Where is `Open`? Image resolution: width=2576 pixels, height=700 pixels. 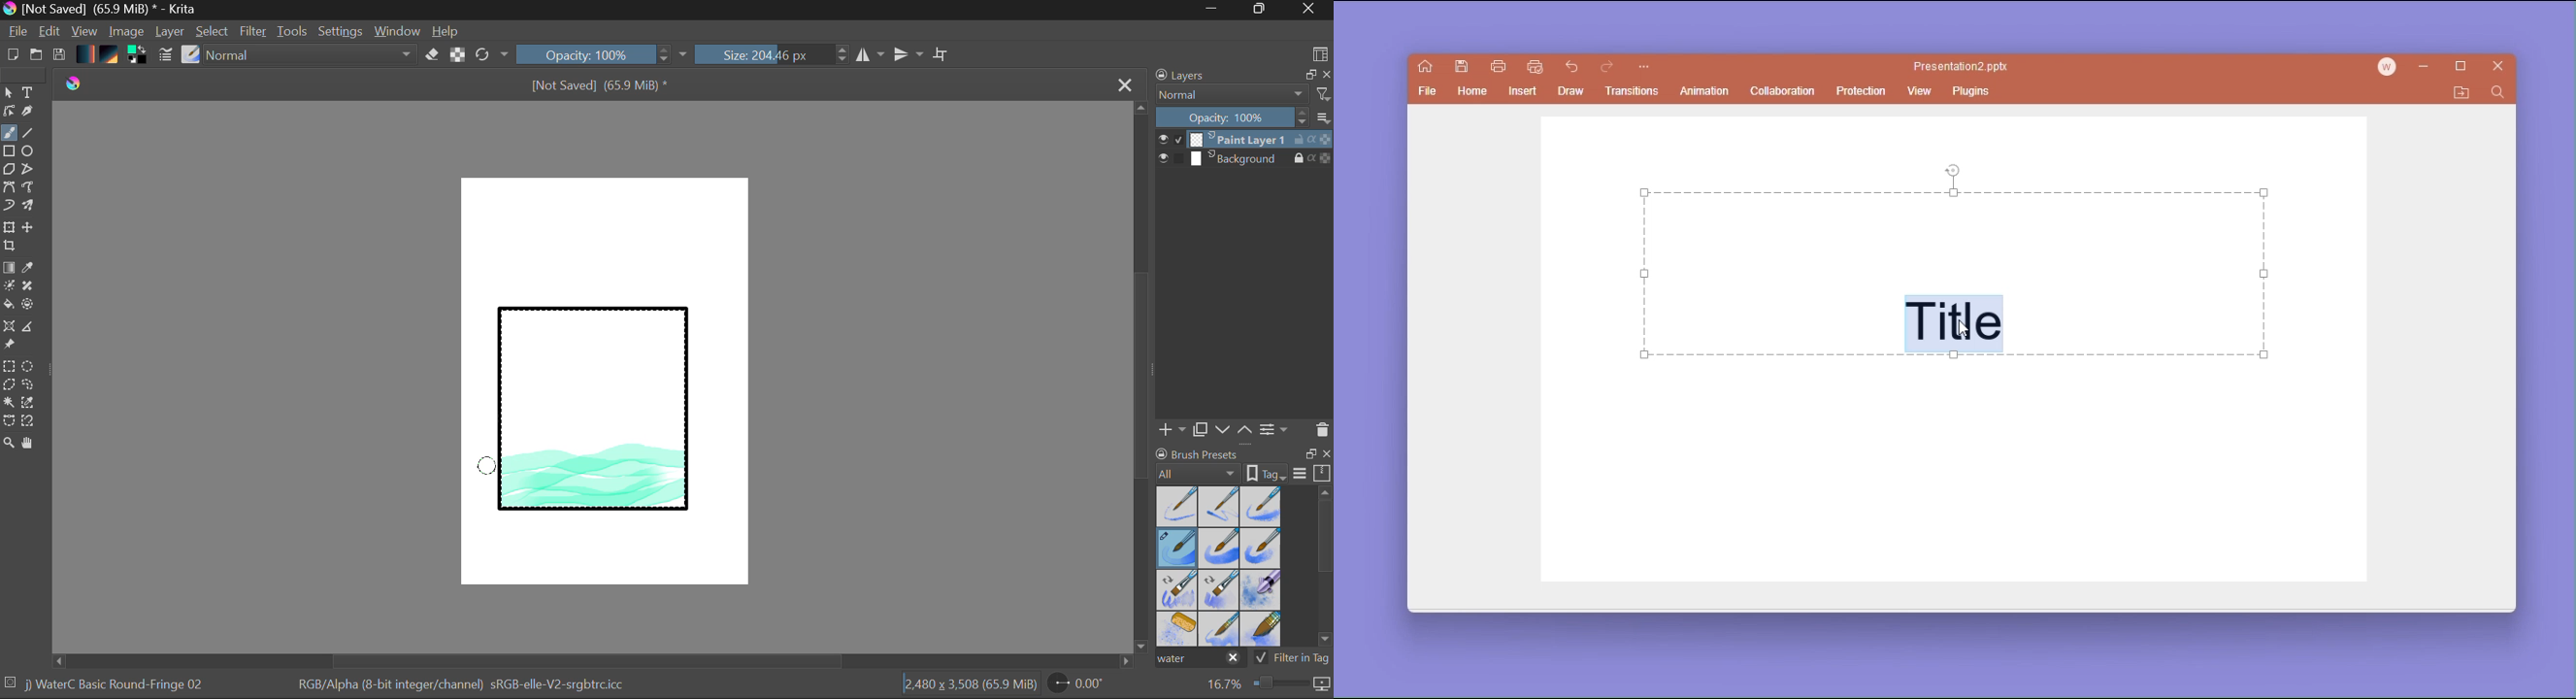 Open is located at coordinates (38, 56).